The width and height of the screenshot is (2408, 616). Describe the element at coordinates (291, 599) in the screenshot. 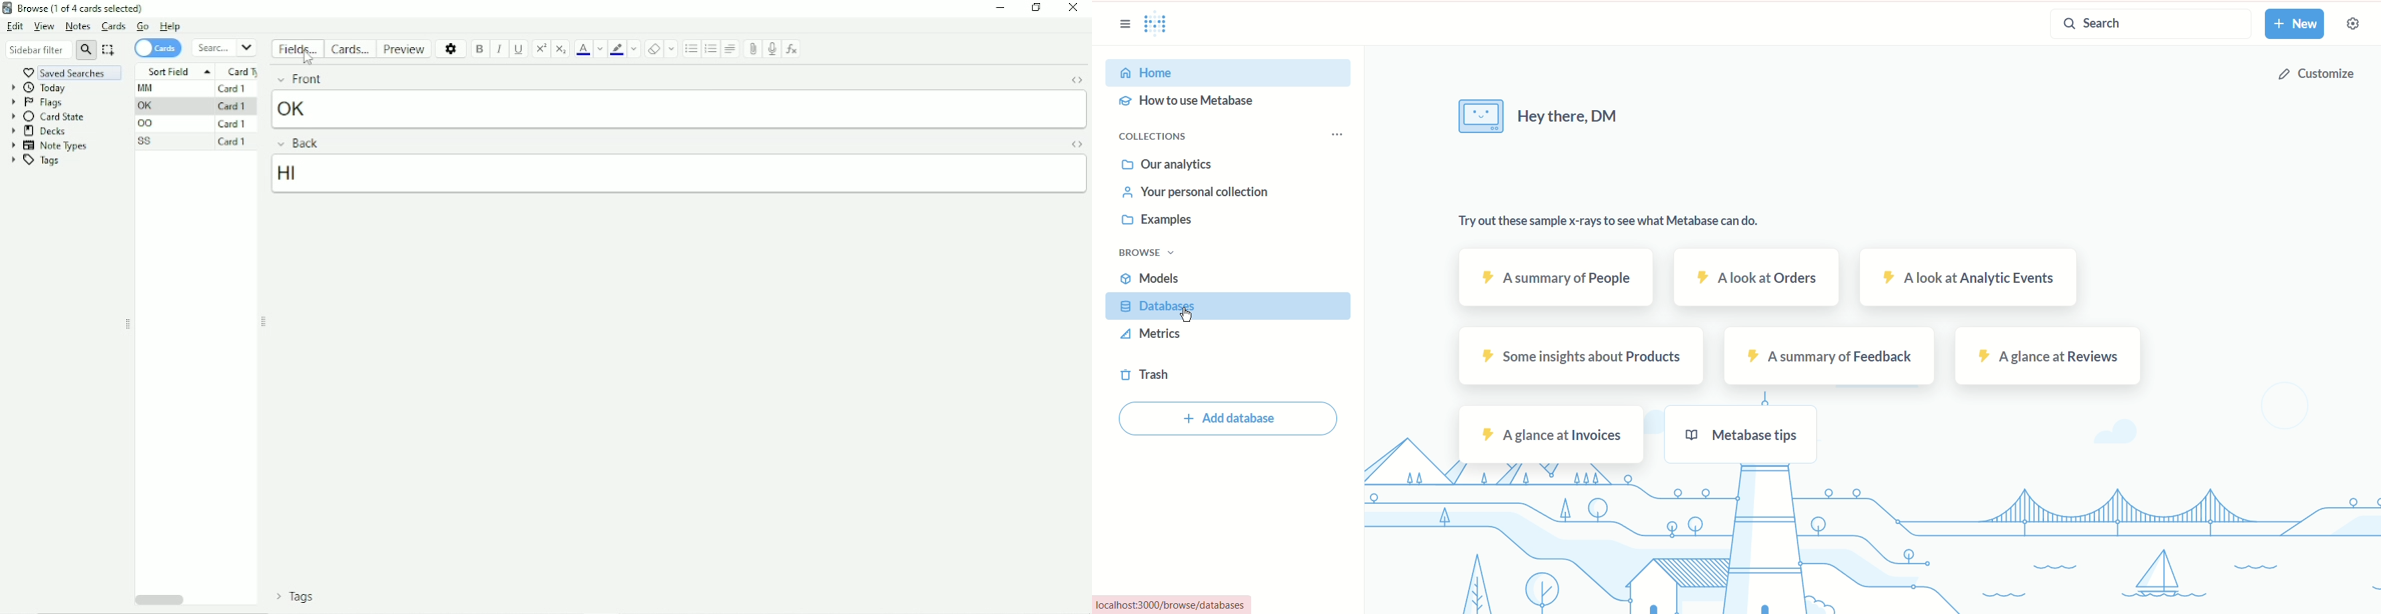

I see `Tags` at that location.